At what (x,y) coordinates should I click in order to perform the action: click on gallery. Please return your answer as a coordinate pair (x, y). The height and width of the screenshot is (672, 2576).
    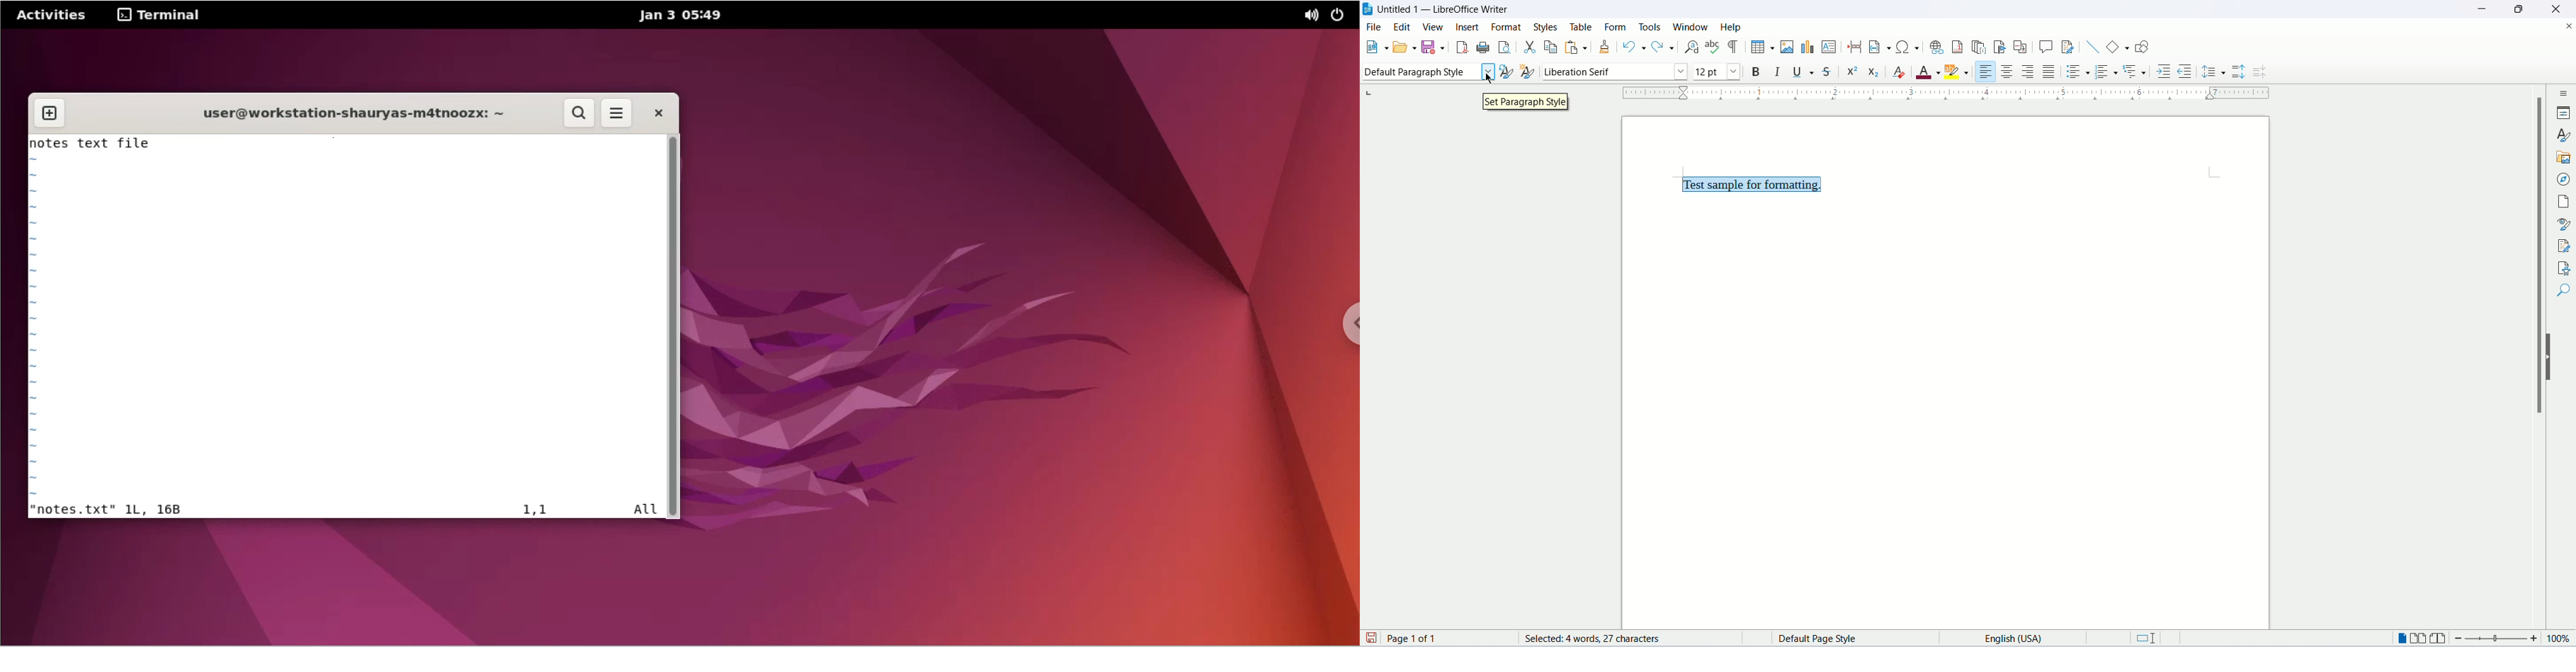
    Looking at the image, I should click on (2565, 160).